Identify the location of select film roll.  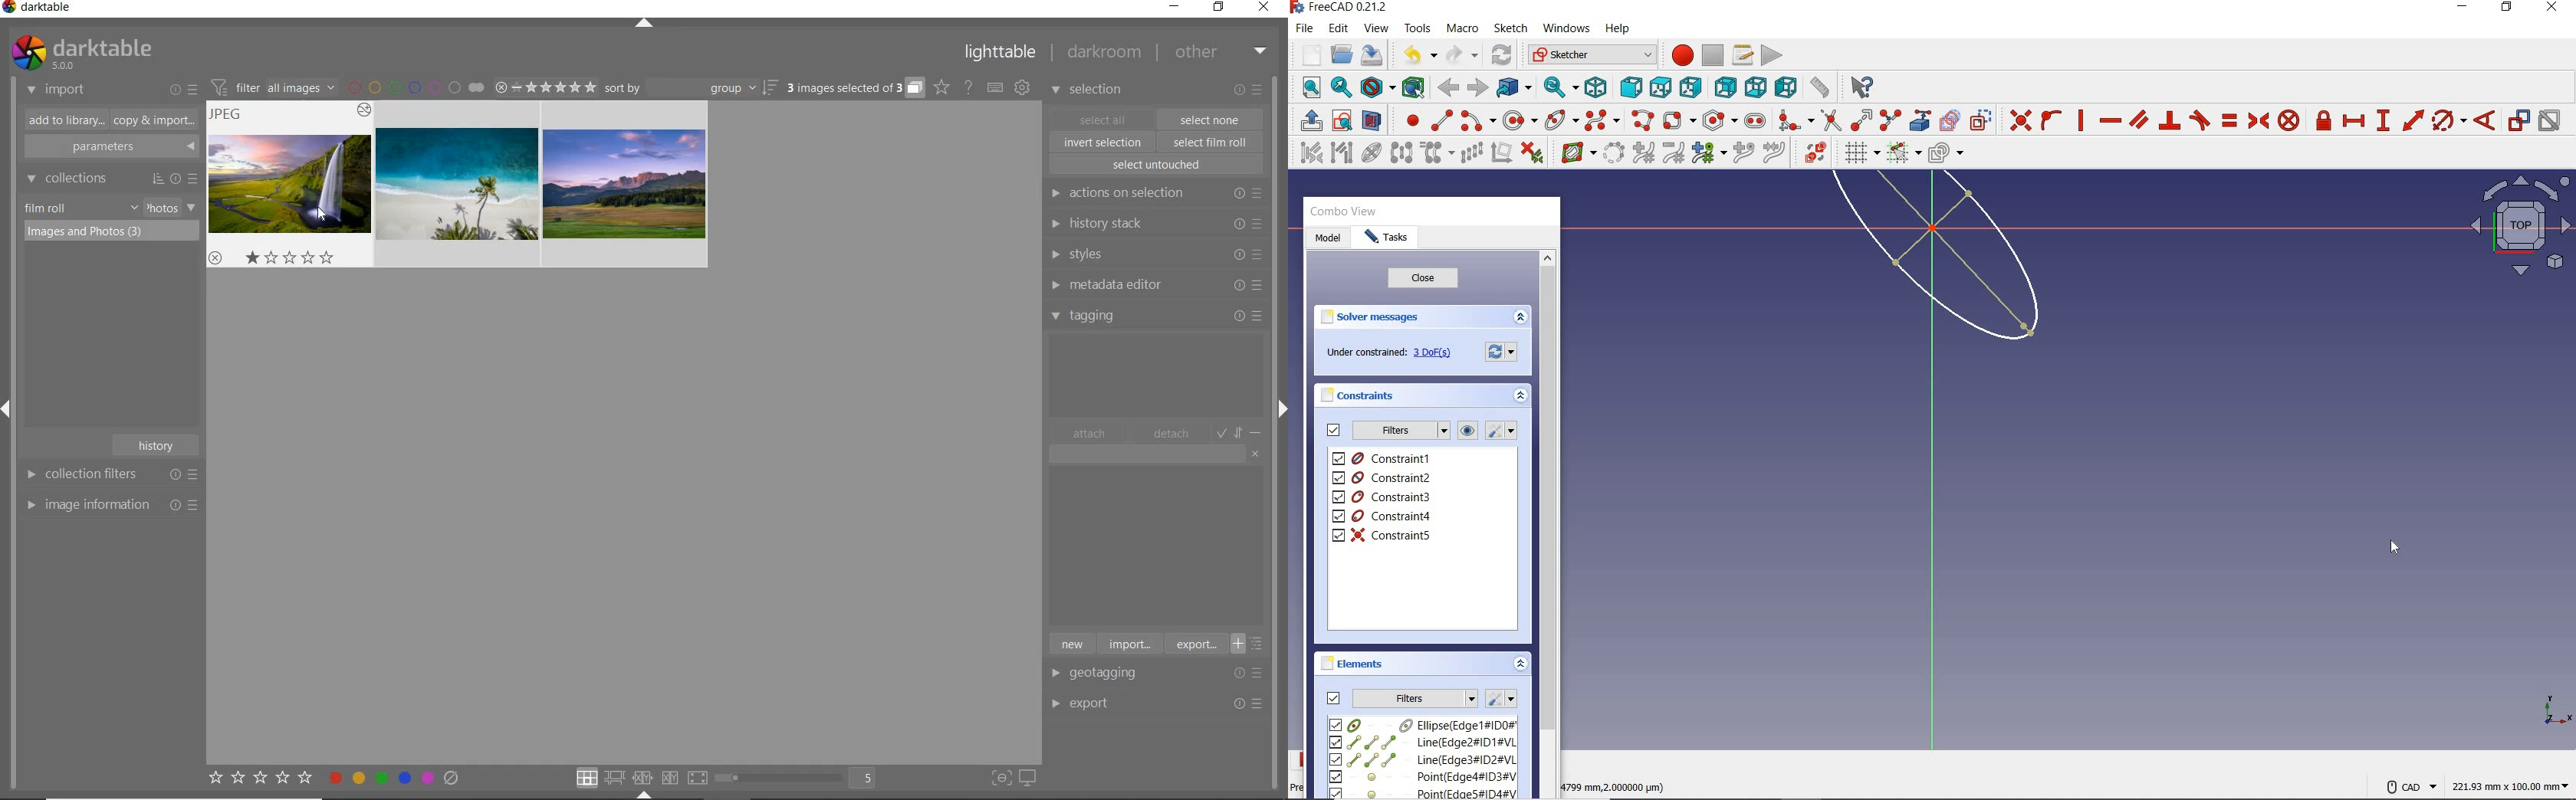
(1211, 140).